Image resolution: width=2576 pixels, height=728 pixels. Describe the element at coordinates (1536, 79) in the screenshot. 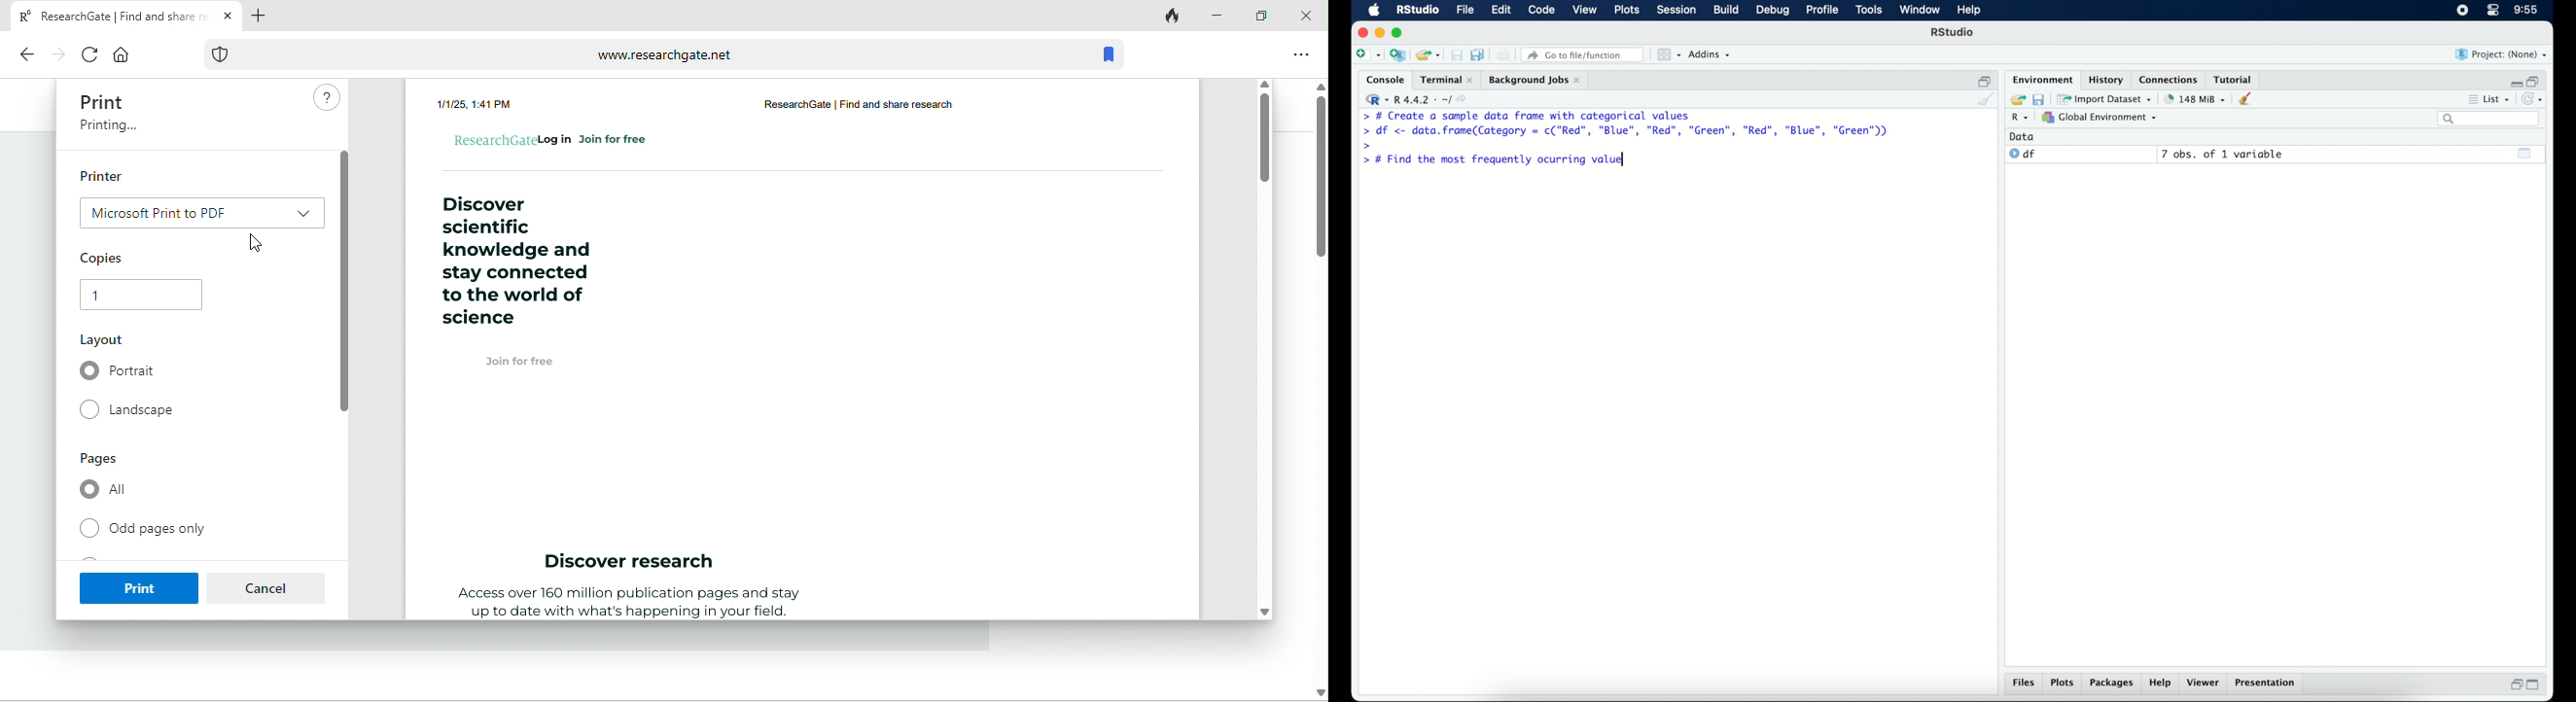

I see `background jobs` at that location.